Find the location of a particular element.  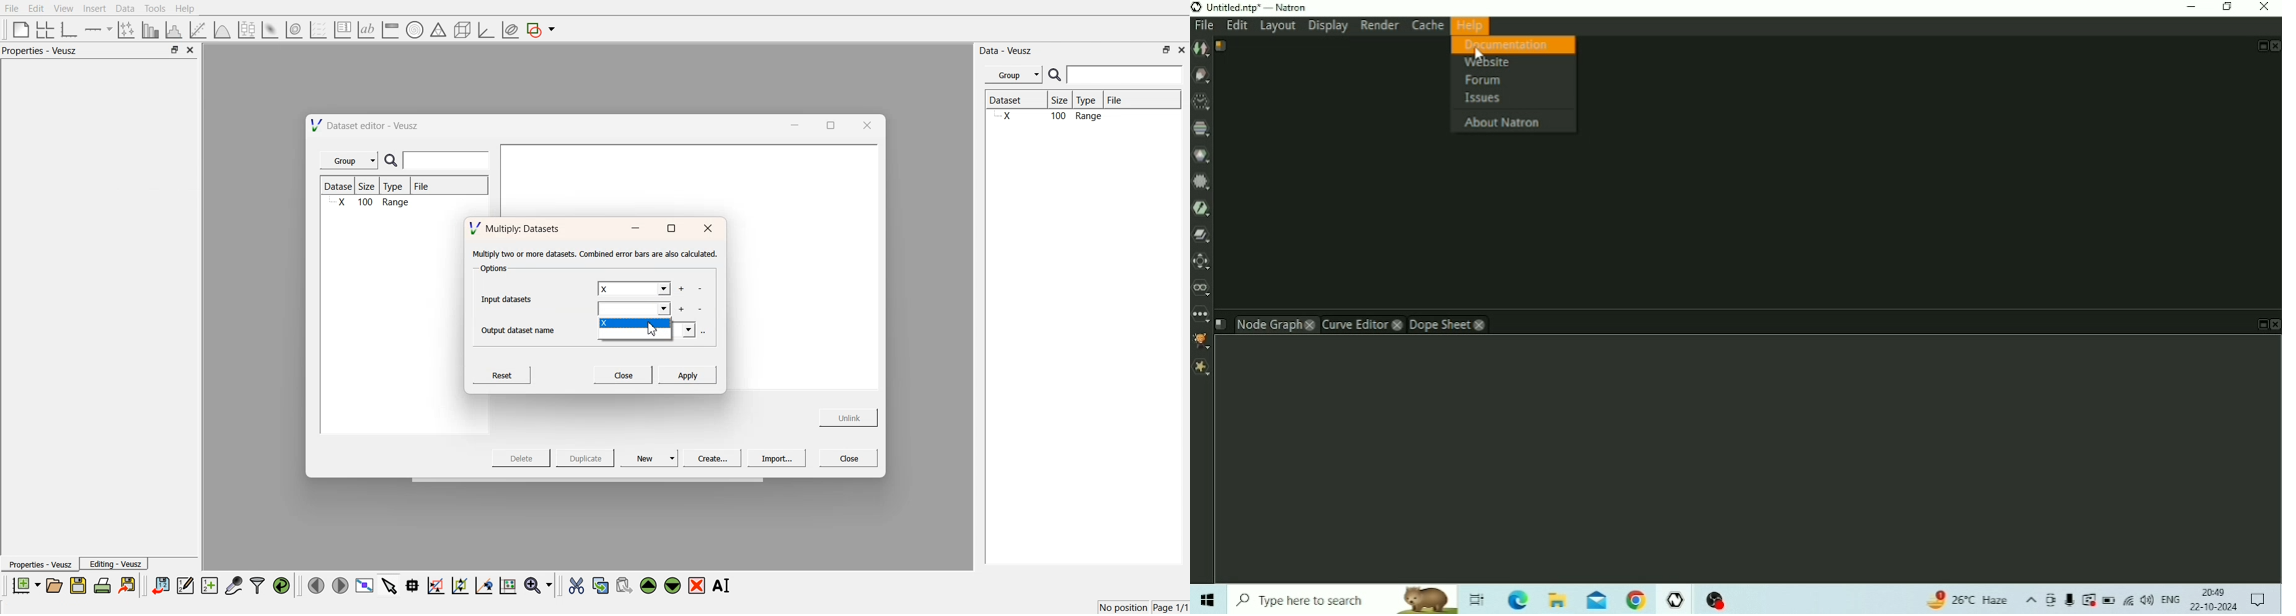

add more is located at coordinates (681, 289).